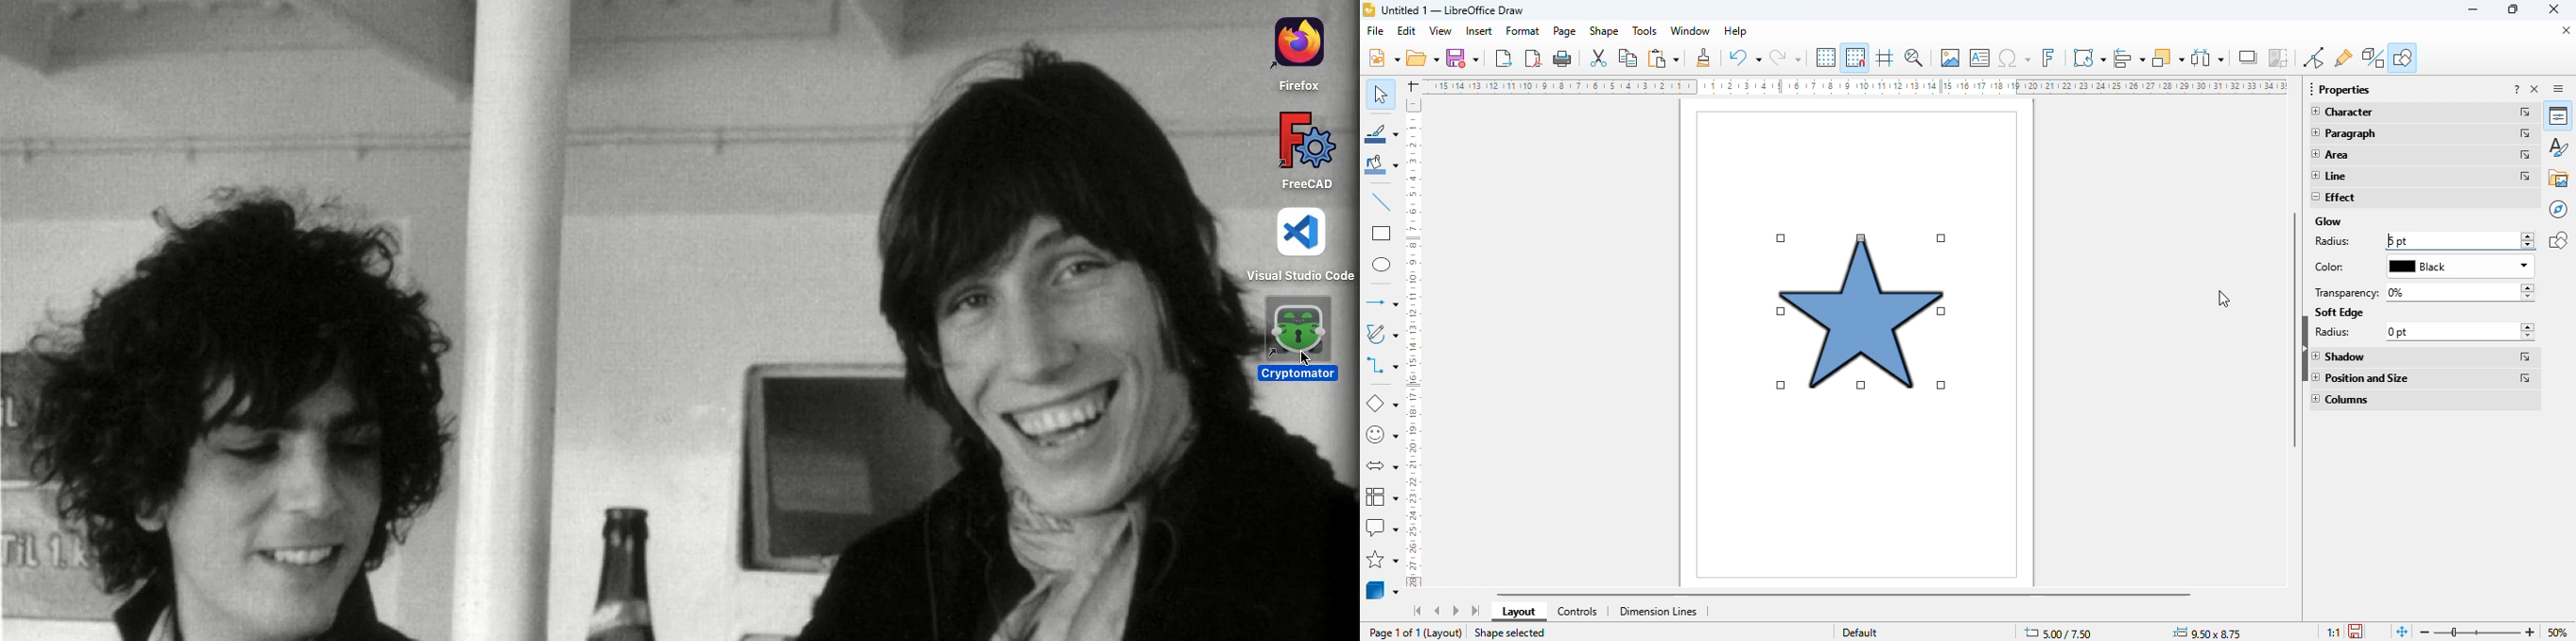  What do you see at coordinates (1380, 166) in the screenshot?
I see `fill color` at bounding box center [1380, 166].